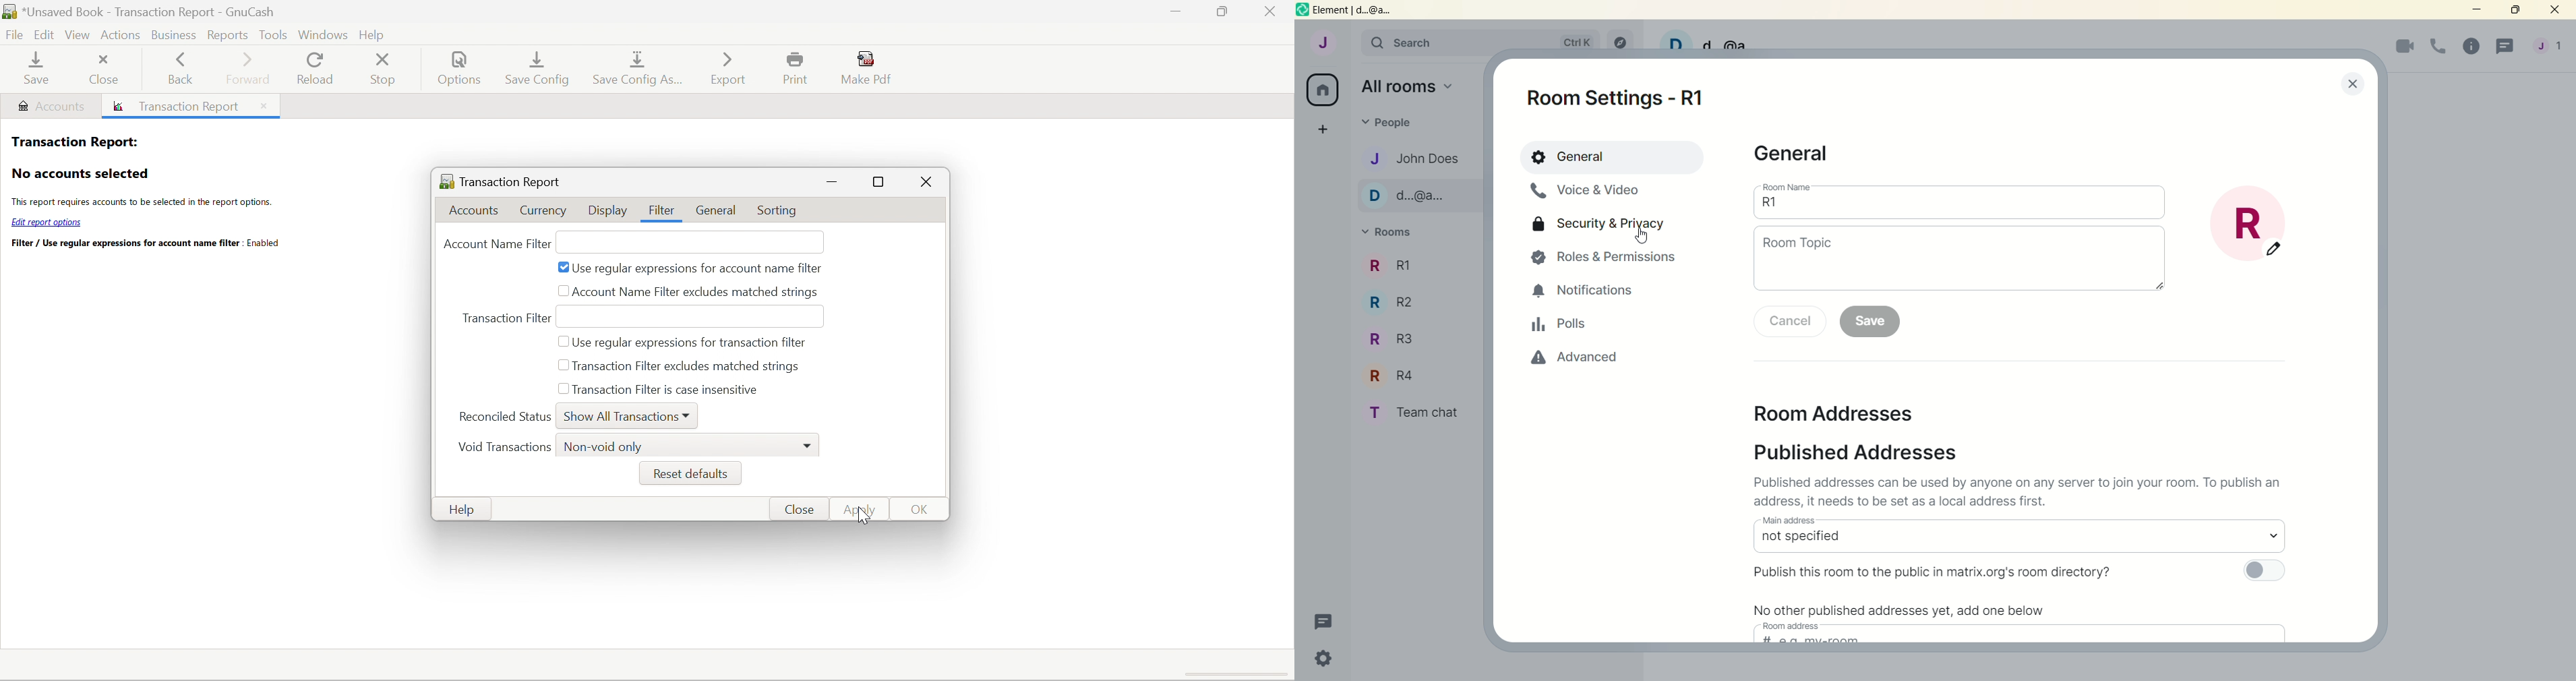 The width and height of the screenshot is (2576, 700). Describe the element at coordinates (249, 67) in the screenshot. I see `Forward` at that location.